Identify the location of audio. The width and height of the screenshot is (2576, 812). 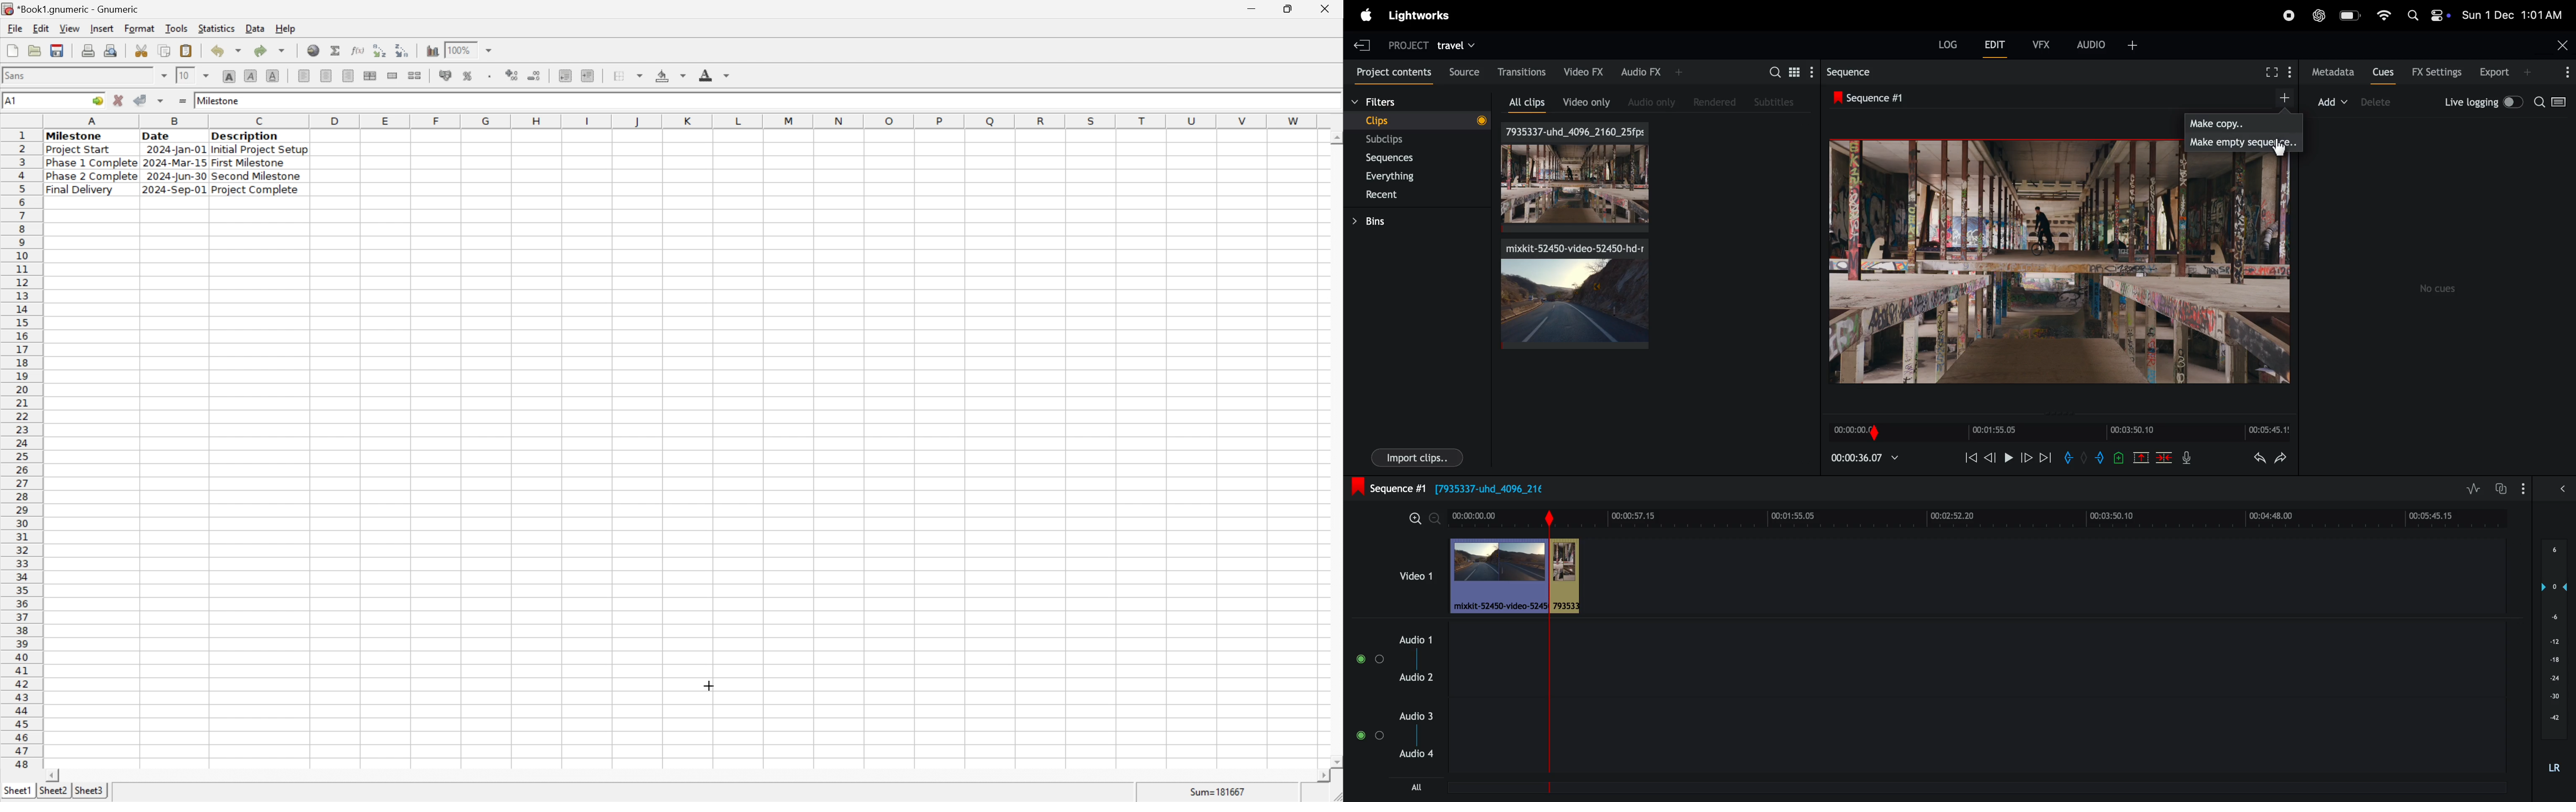
(2109, 44).